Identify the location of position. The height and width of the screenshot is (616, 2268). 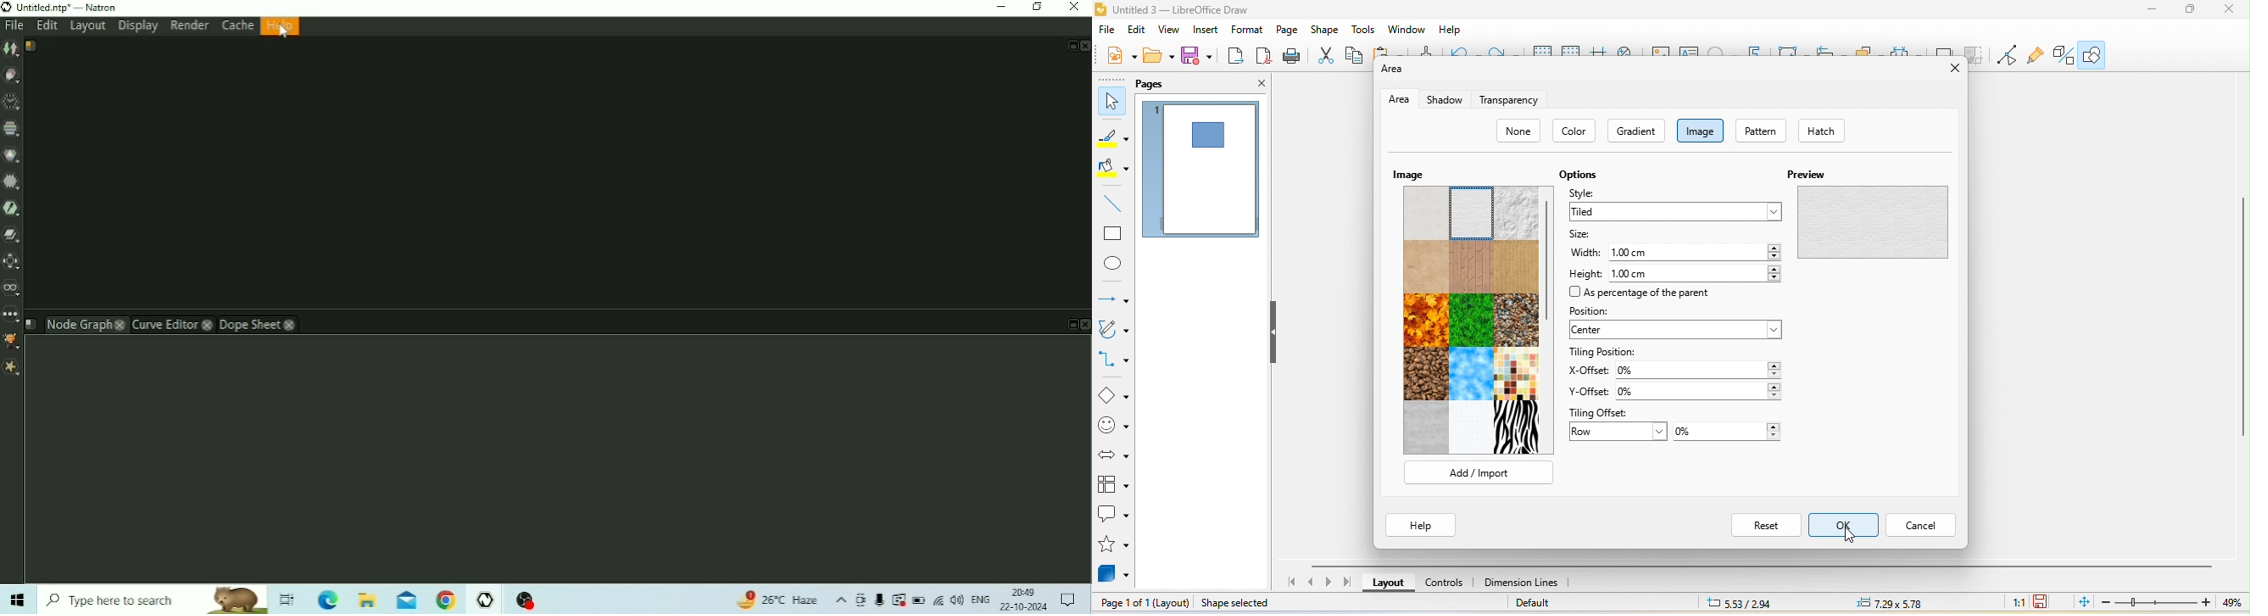
(1597, 310).